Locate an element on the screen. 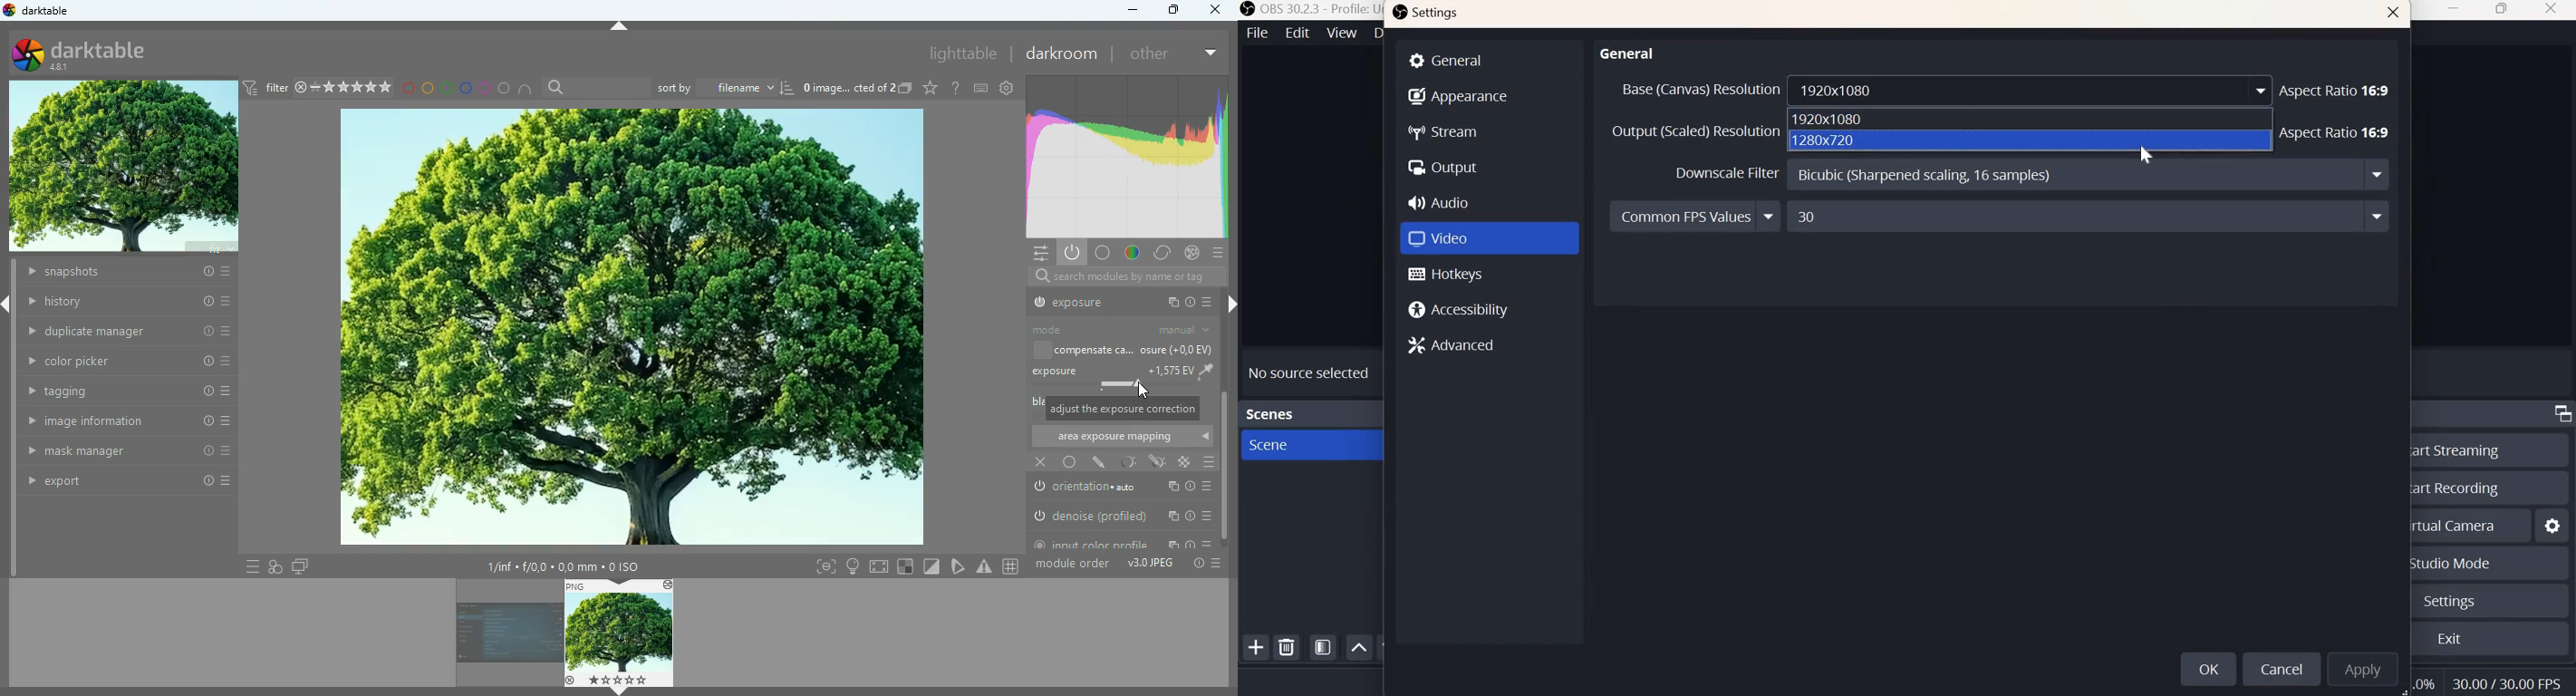 This screenshot has width=2576, height=700. trianlge is located at coordinates (956, 566).